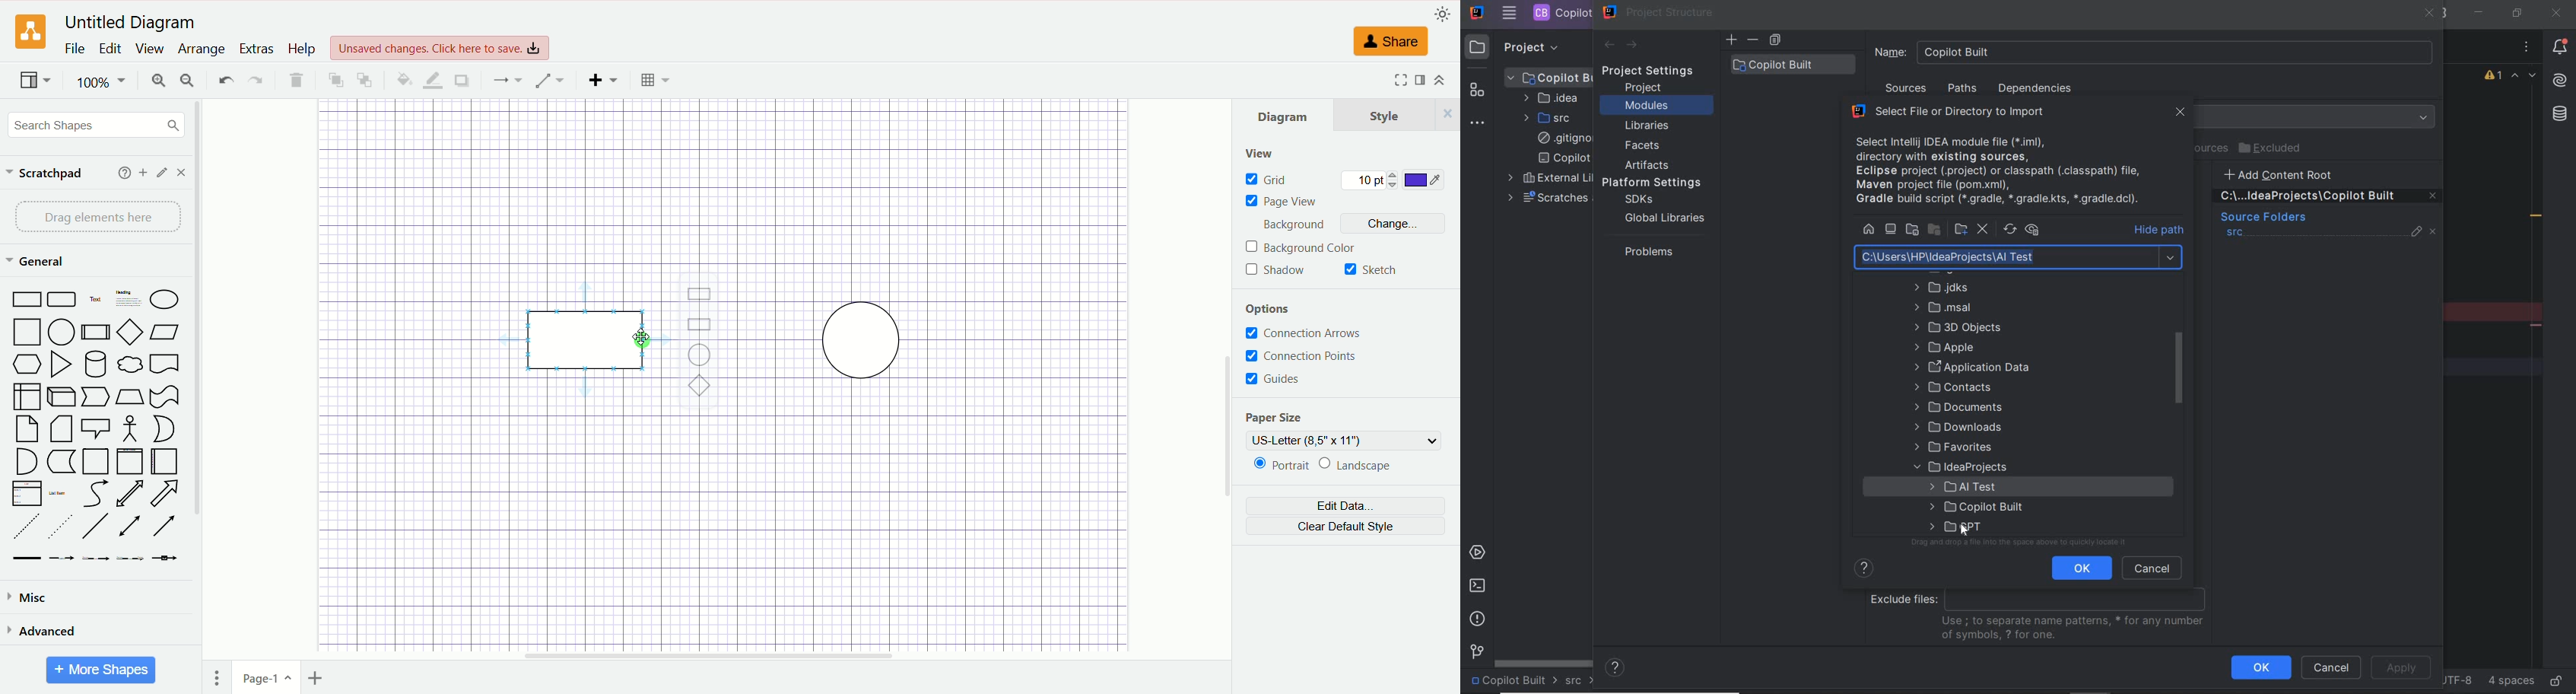 The image size is (2576, 700). I want to click on Box, so click(27, 396).